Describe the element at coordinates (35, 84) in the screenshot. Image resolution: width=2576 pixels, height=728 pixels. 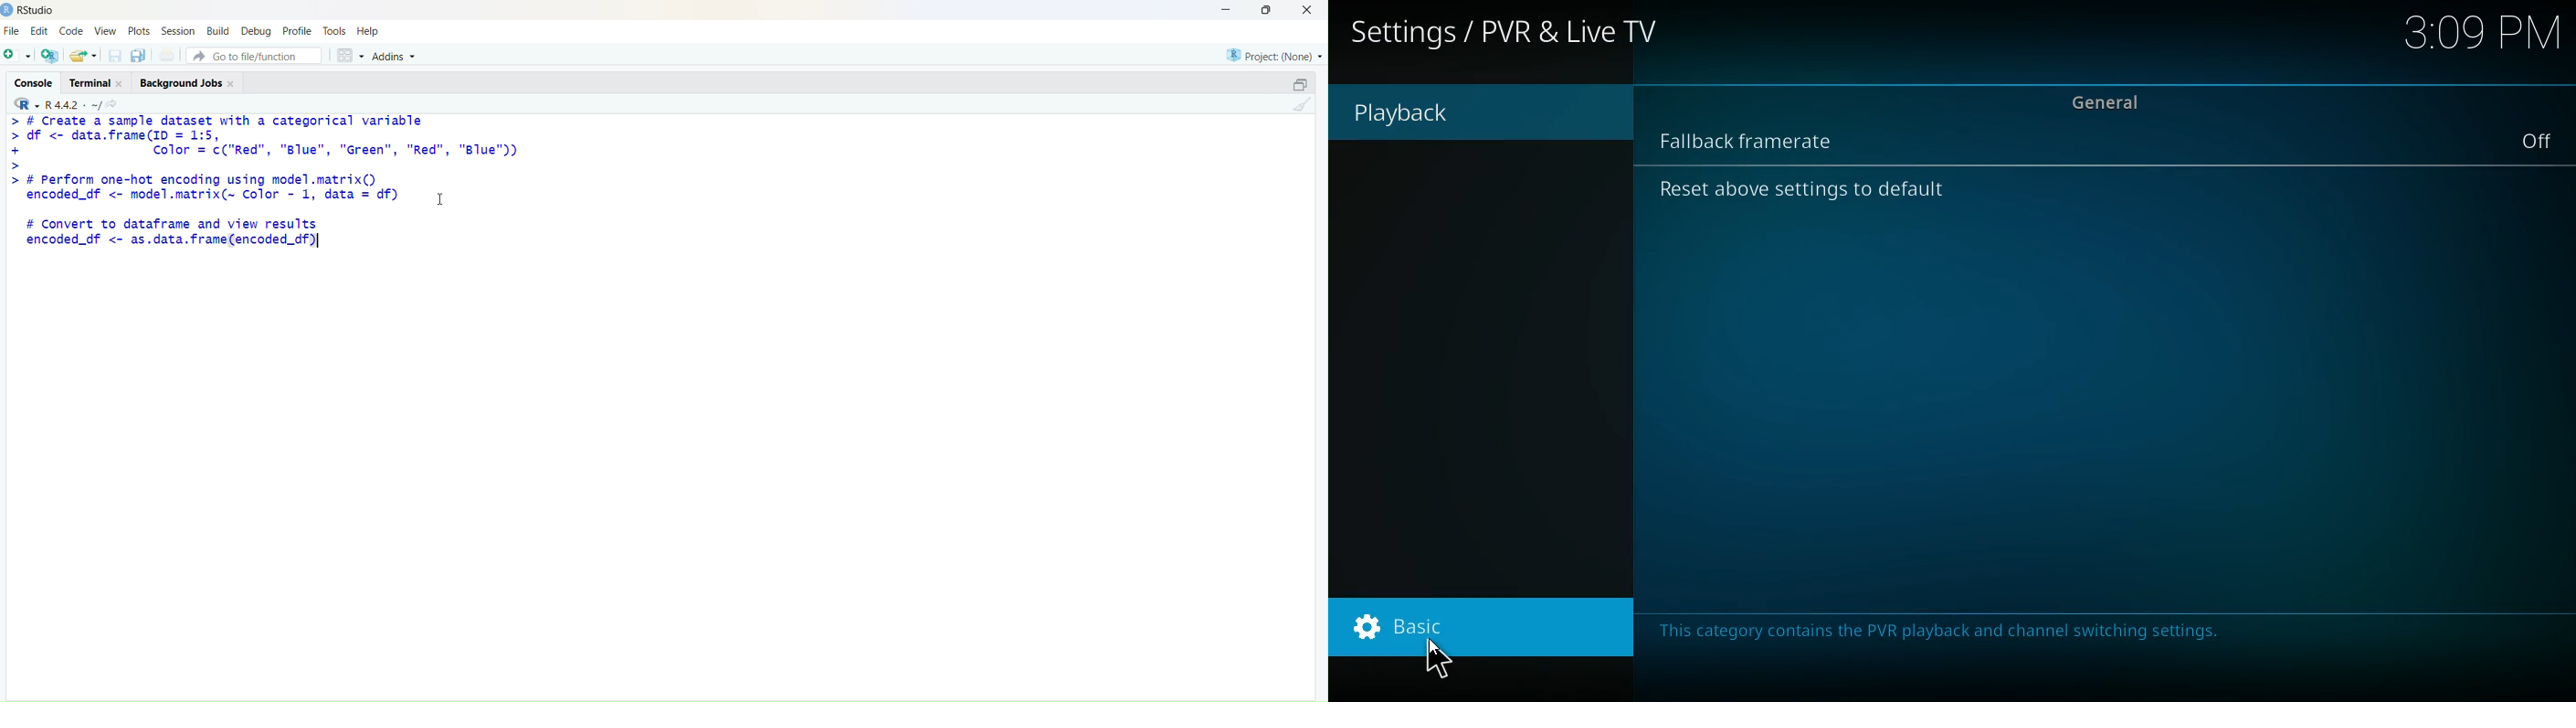
I see `console` at that location.